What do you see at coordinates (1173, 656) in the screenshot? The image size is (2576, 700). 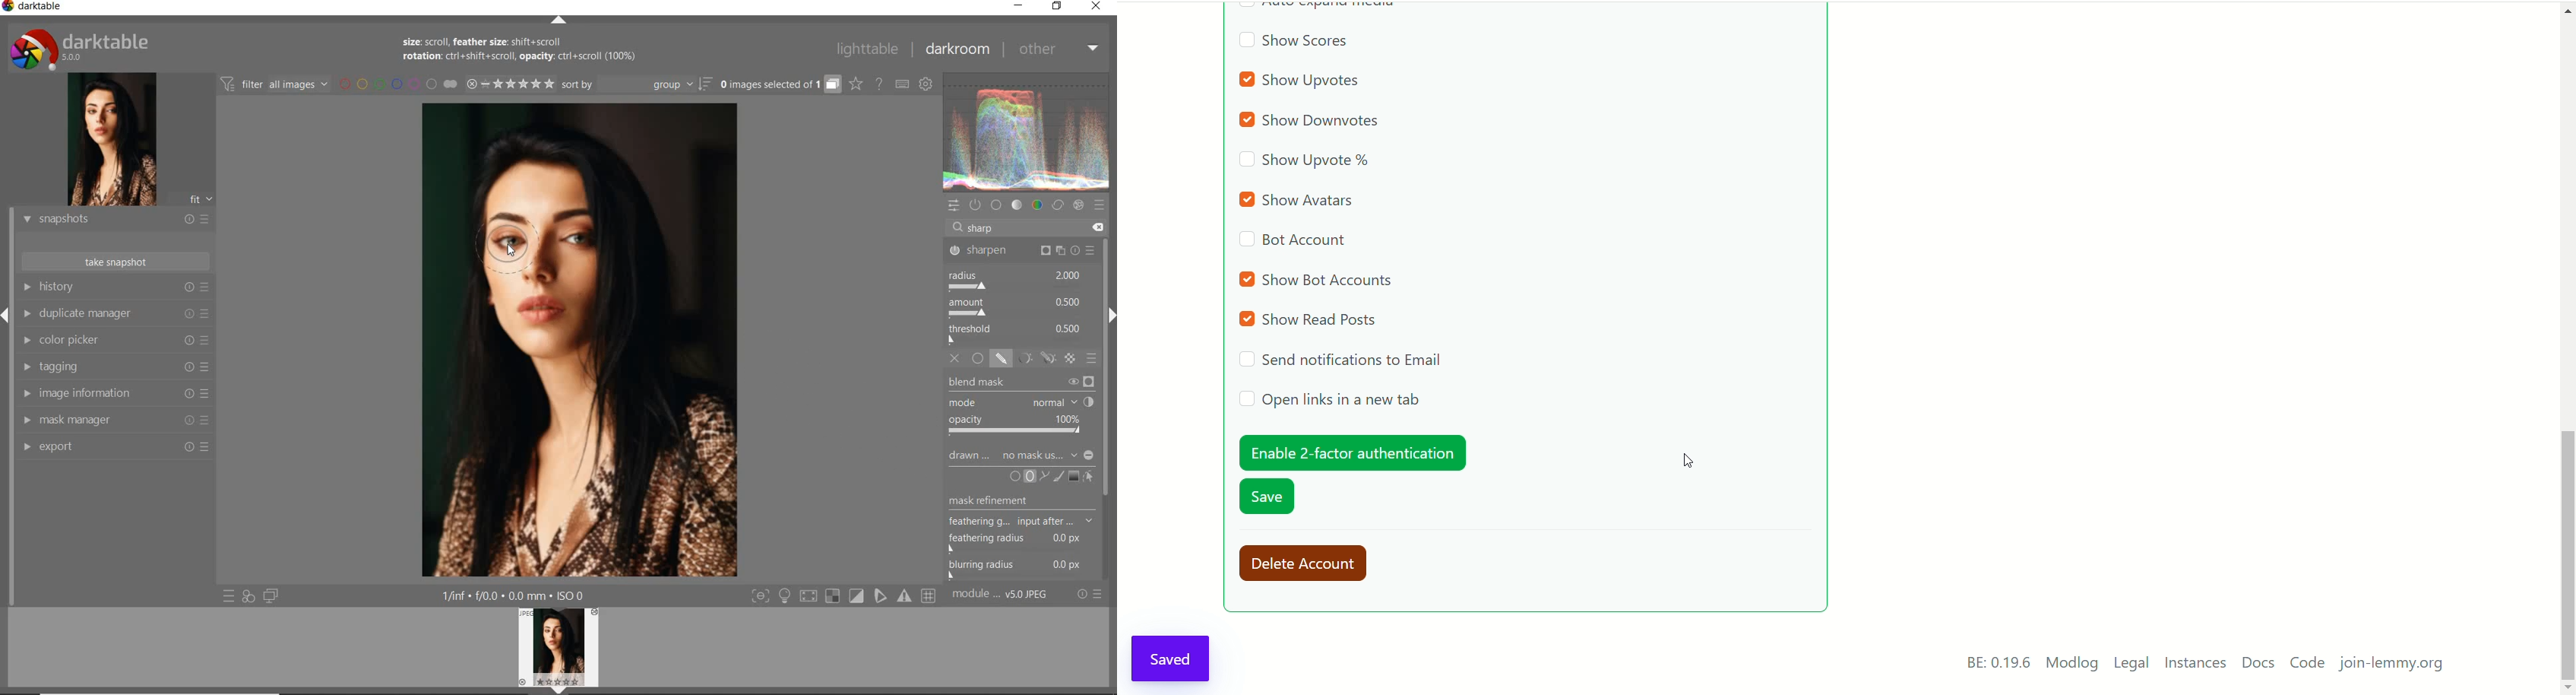 I see `saved` at bounding box center [1173, 656].